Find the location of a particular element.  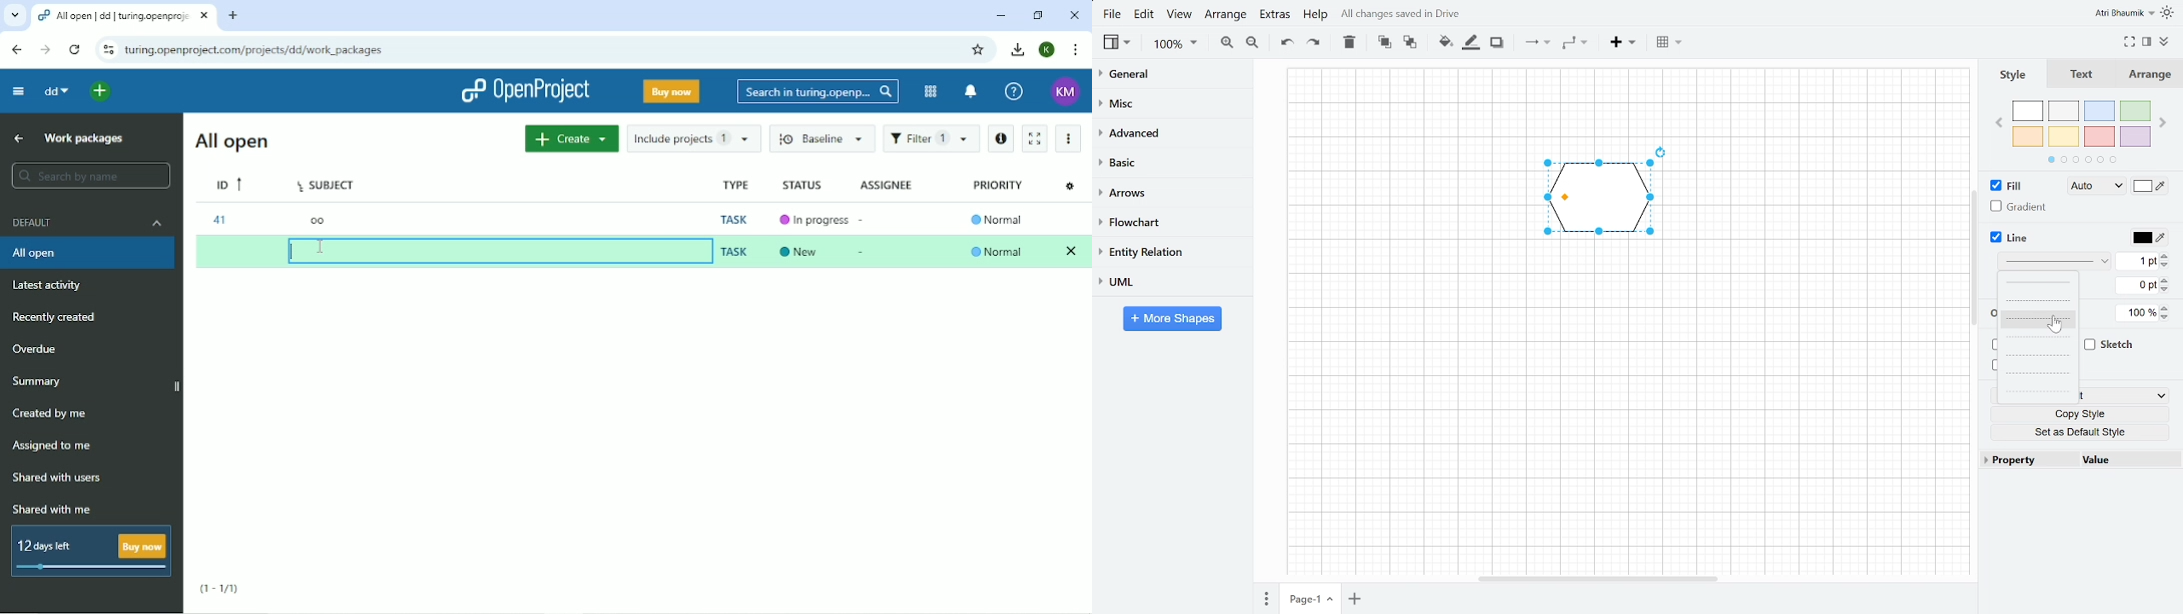

Customize and control google chrome is located at coordinates (1074, 50).